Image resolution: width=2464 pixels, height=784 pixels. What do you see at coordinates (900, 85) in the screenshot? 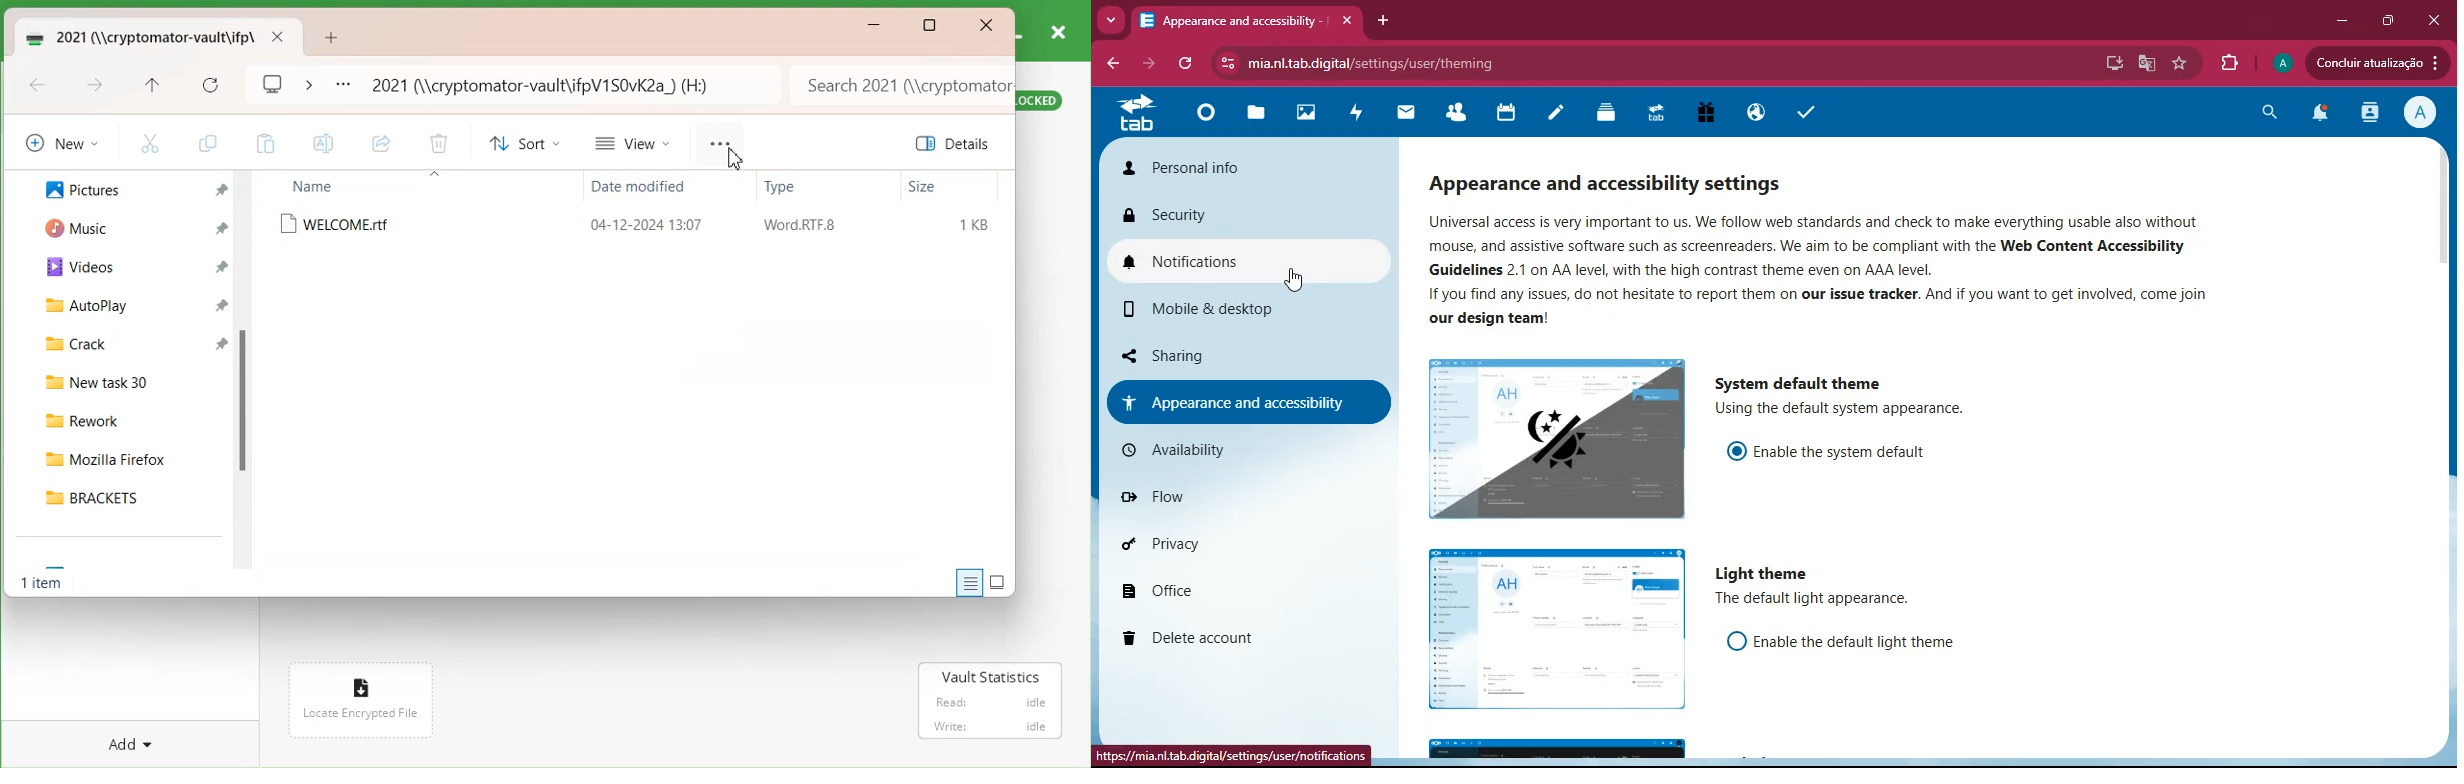
I see `Search bar` at bounding box center [900, 85].